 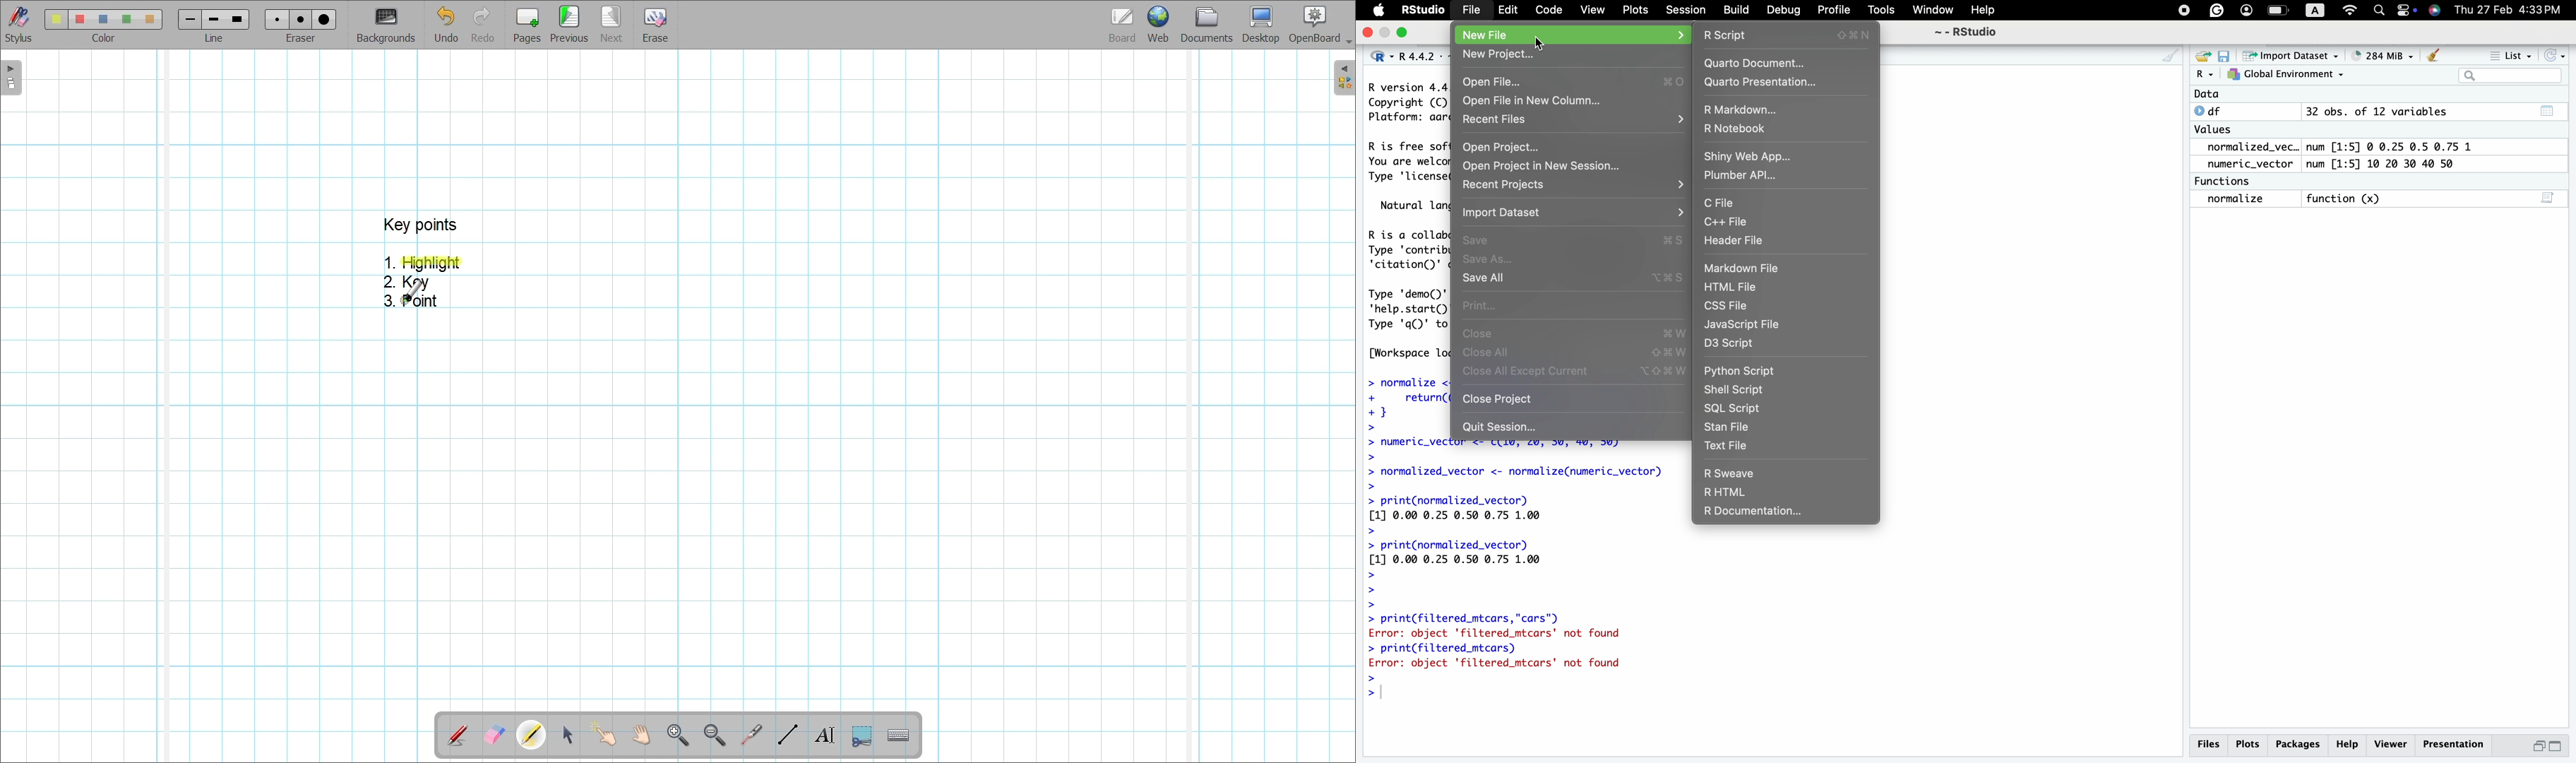 What do you see at coordinates (2350, 744) in the screenshot?
I see `help` at bounding box center [2350, 744].